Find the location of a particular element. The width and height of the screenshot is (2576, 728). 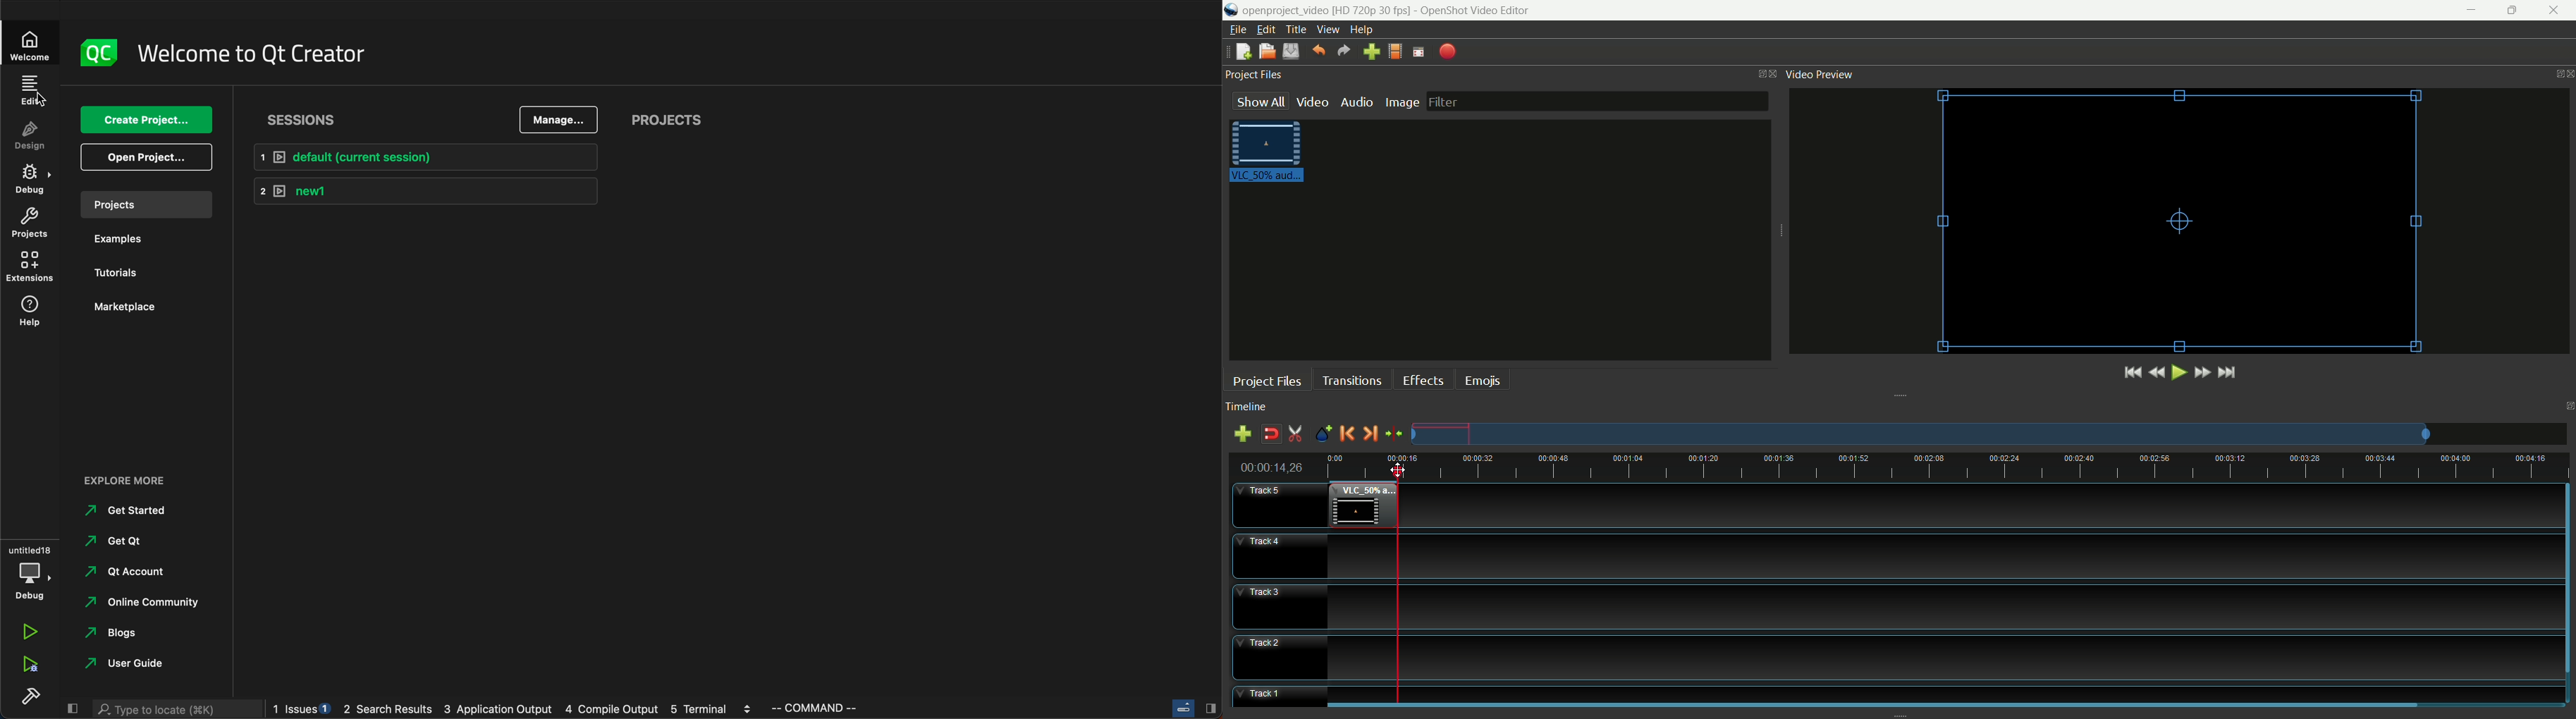

video clip is located at coordinates (1270, 154).